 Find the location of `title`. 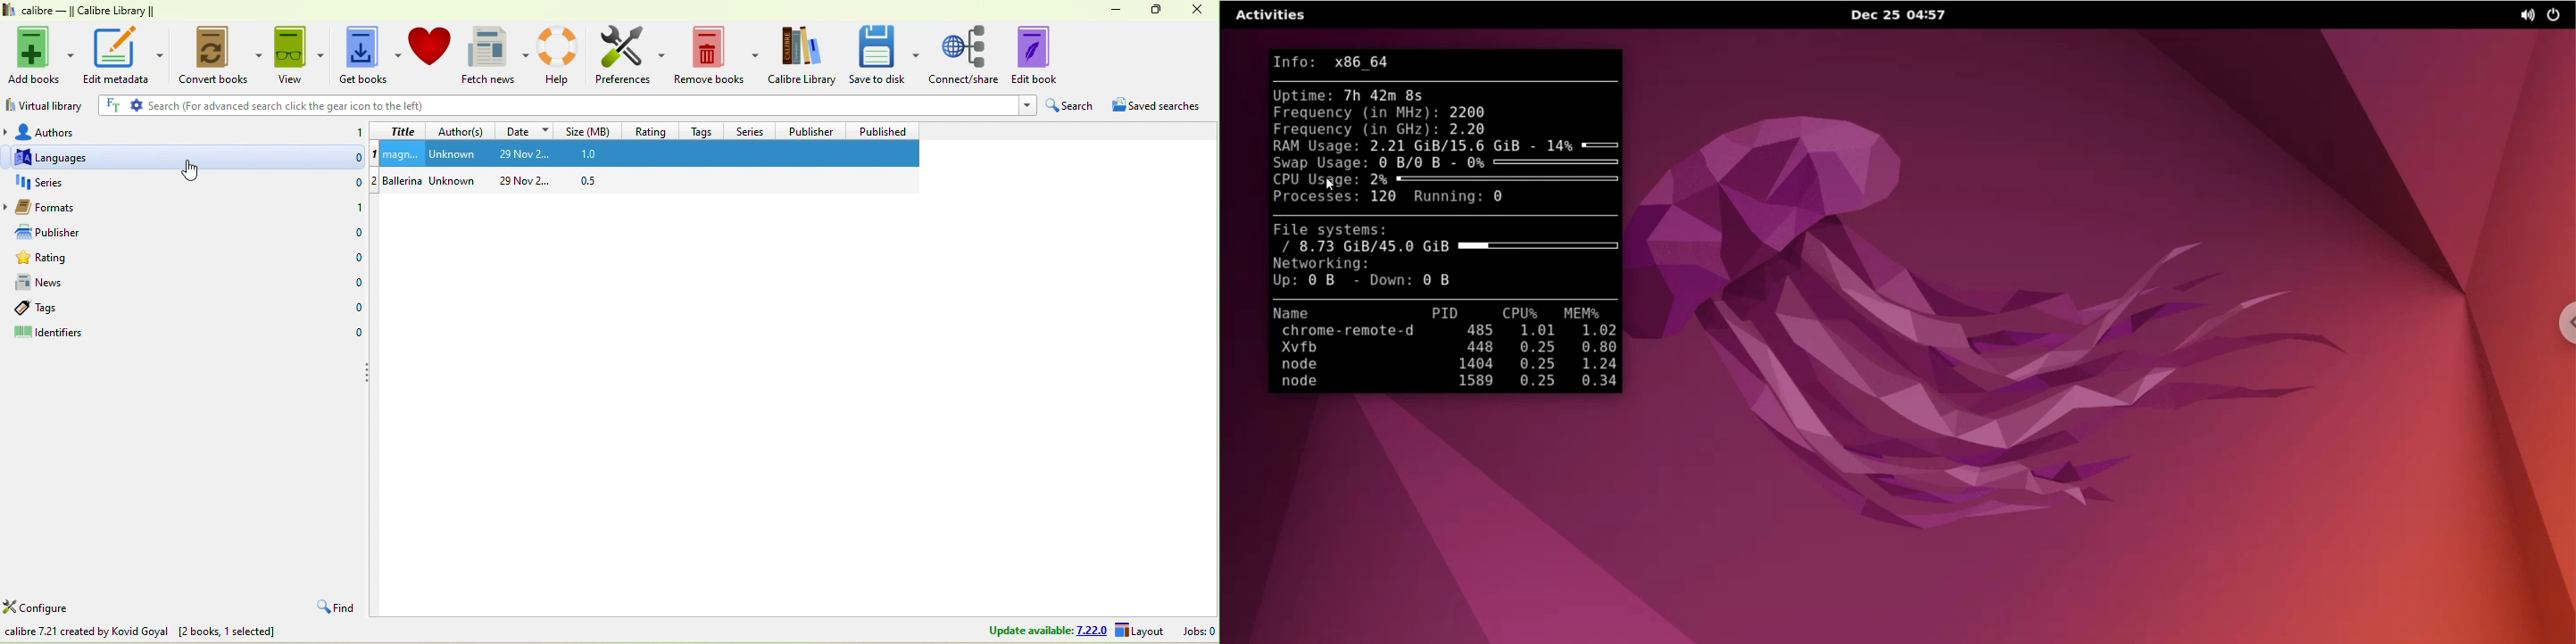

title is located at coordinates (399, 131).